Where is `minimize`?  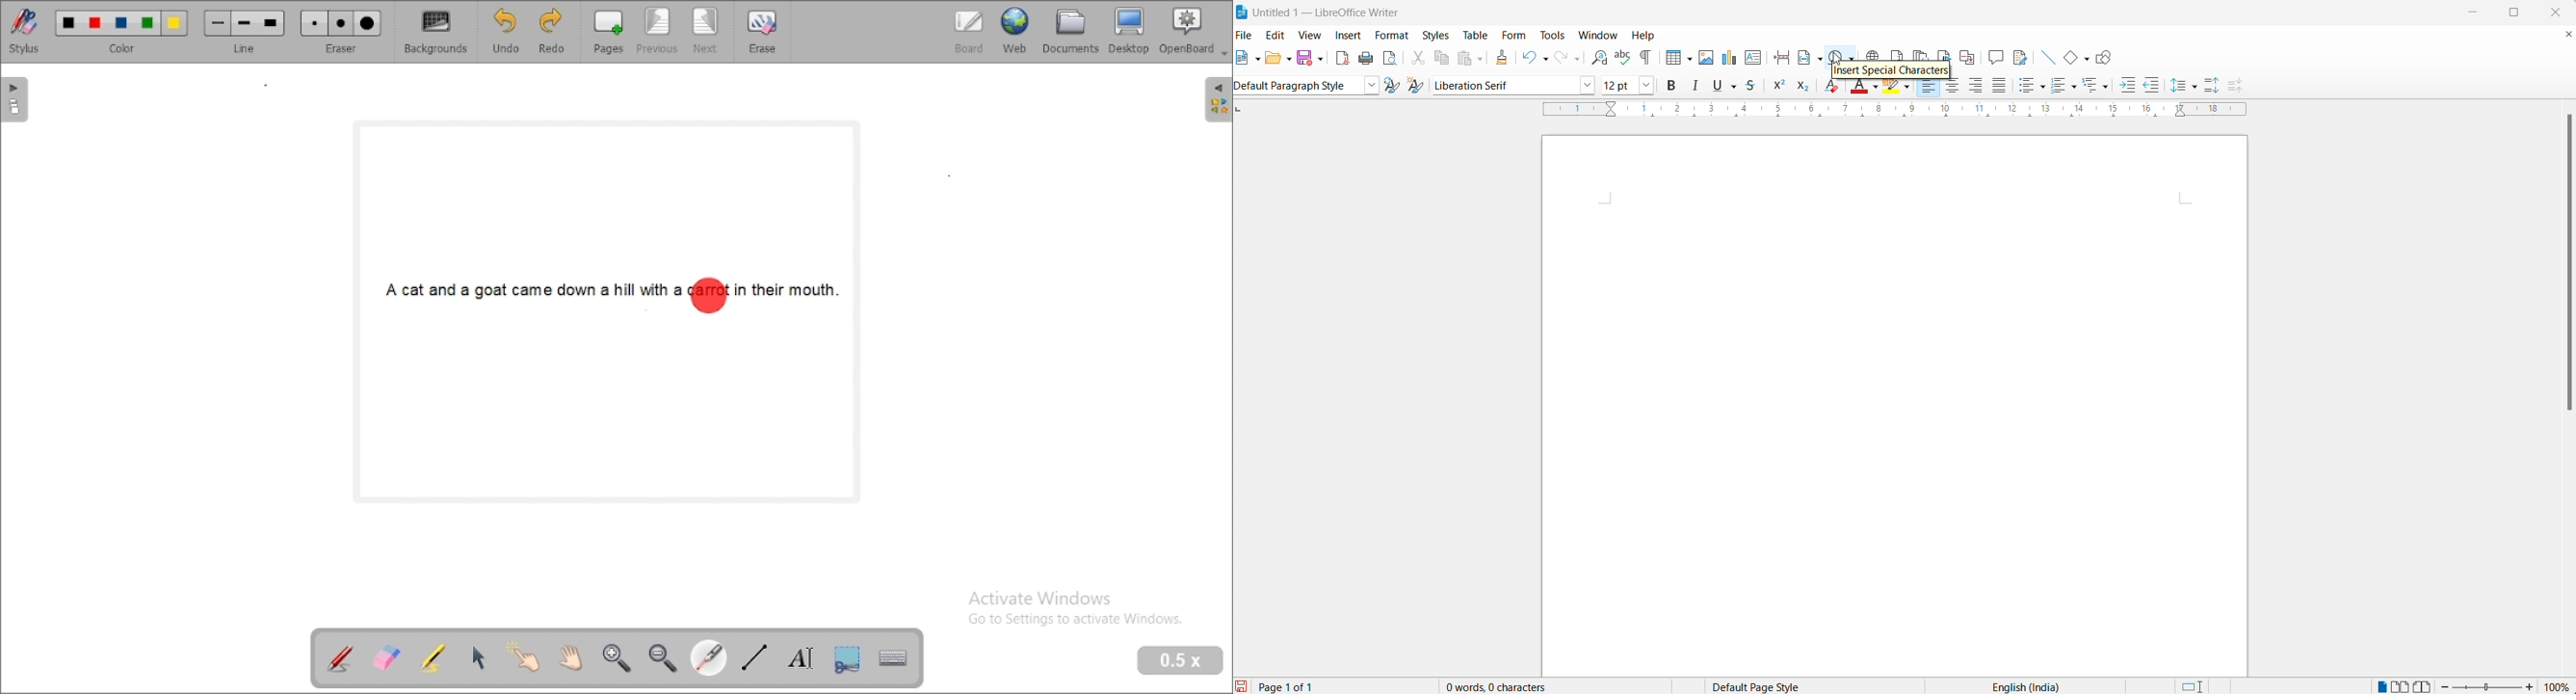
minimize is located at coordinates (2479, 13).